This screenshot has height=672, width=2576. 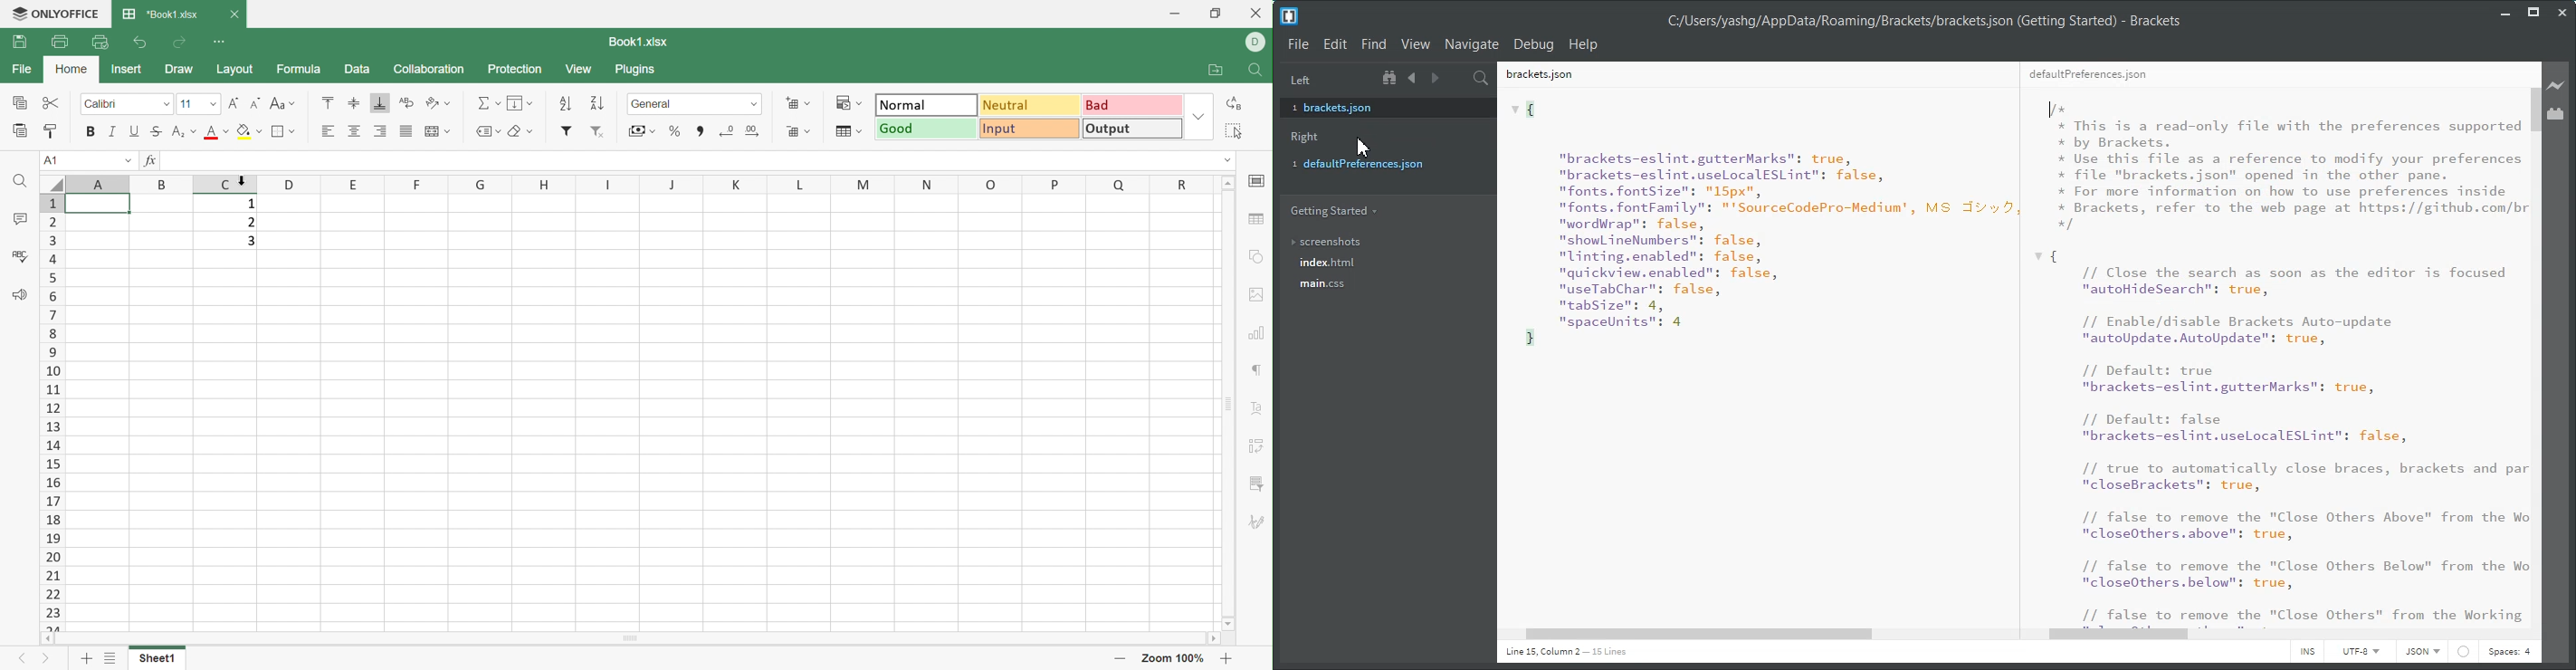 What do you see at coordinates (1201, 116) in the screenshot?
I see `Drop Down` at bounding box center [1201, 116].